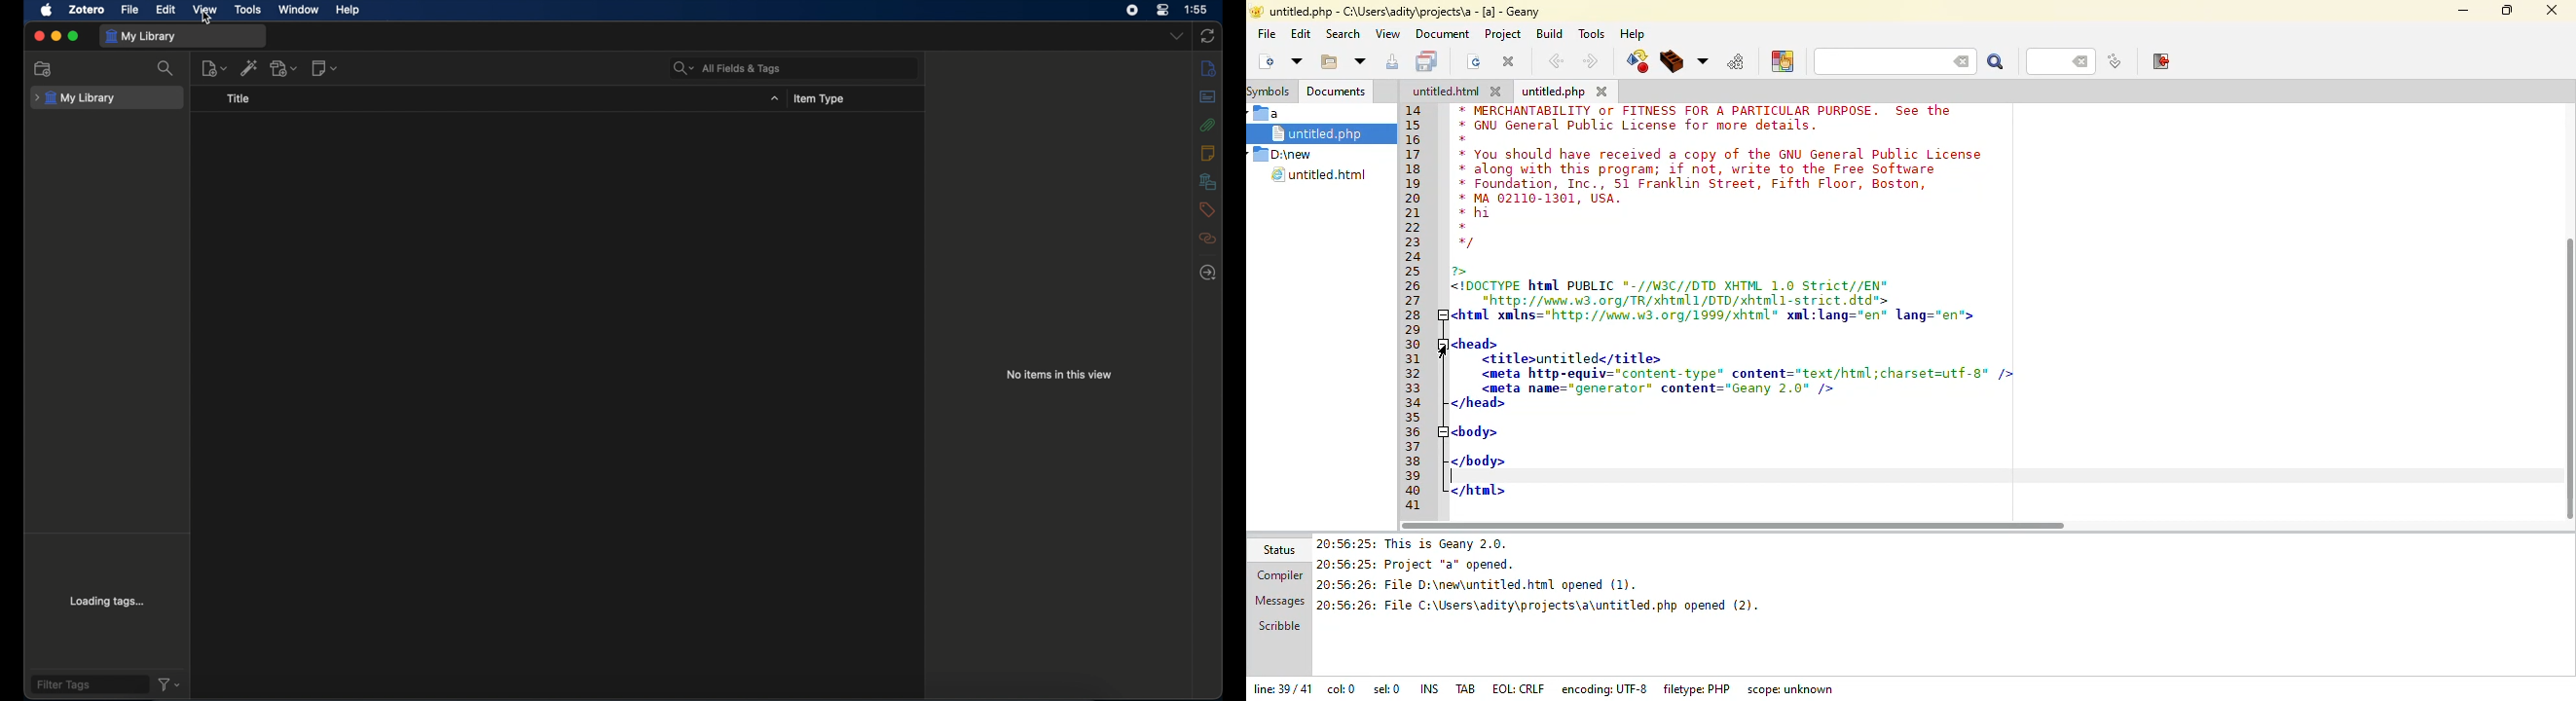 Image resolution: width=2576 pixels, height=728 pixels. I want to click on time, so click(1196, 8).